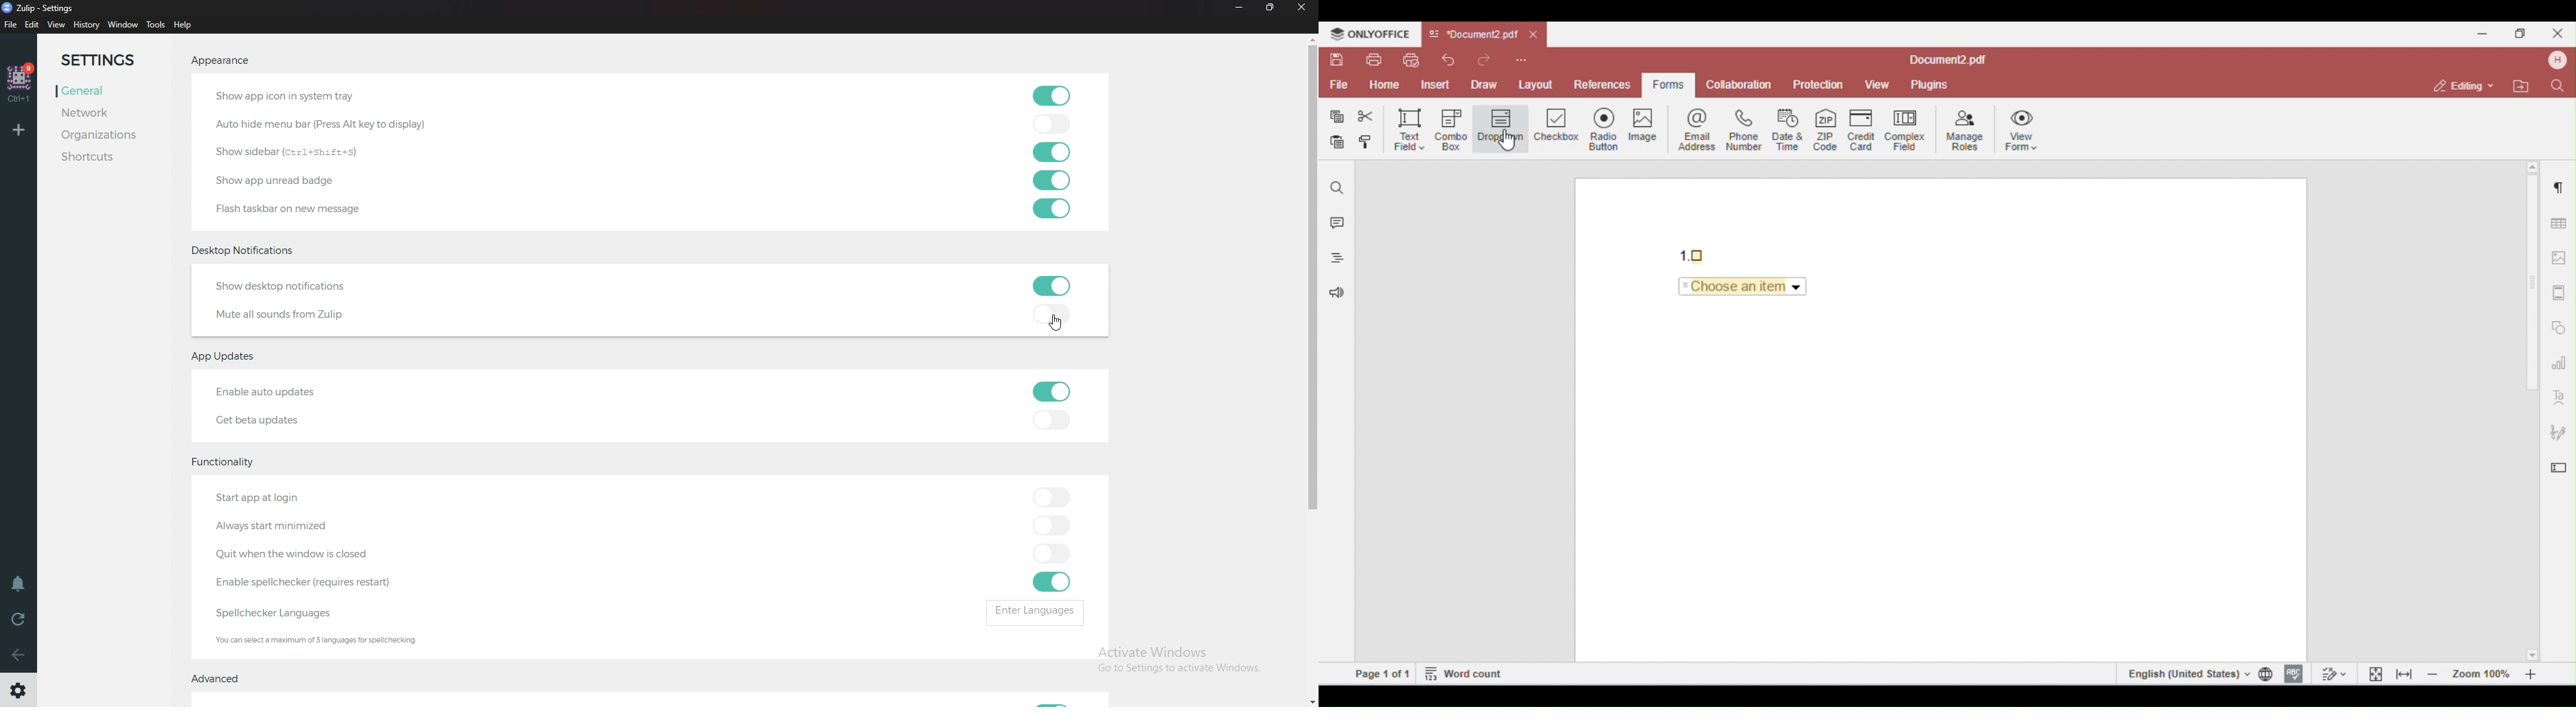 The width and height of the screenshot is (2576, 728). Describe the element at coordinates (19, 620) in the screenshot. I see `Reload` at that location.